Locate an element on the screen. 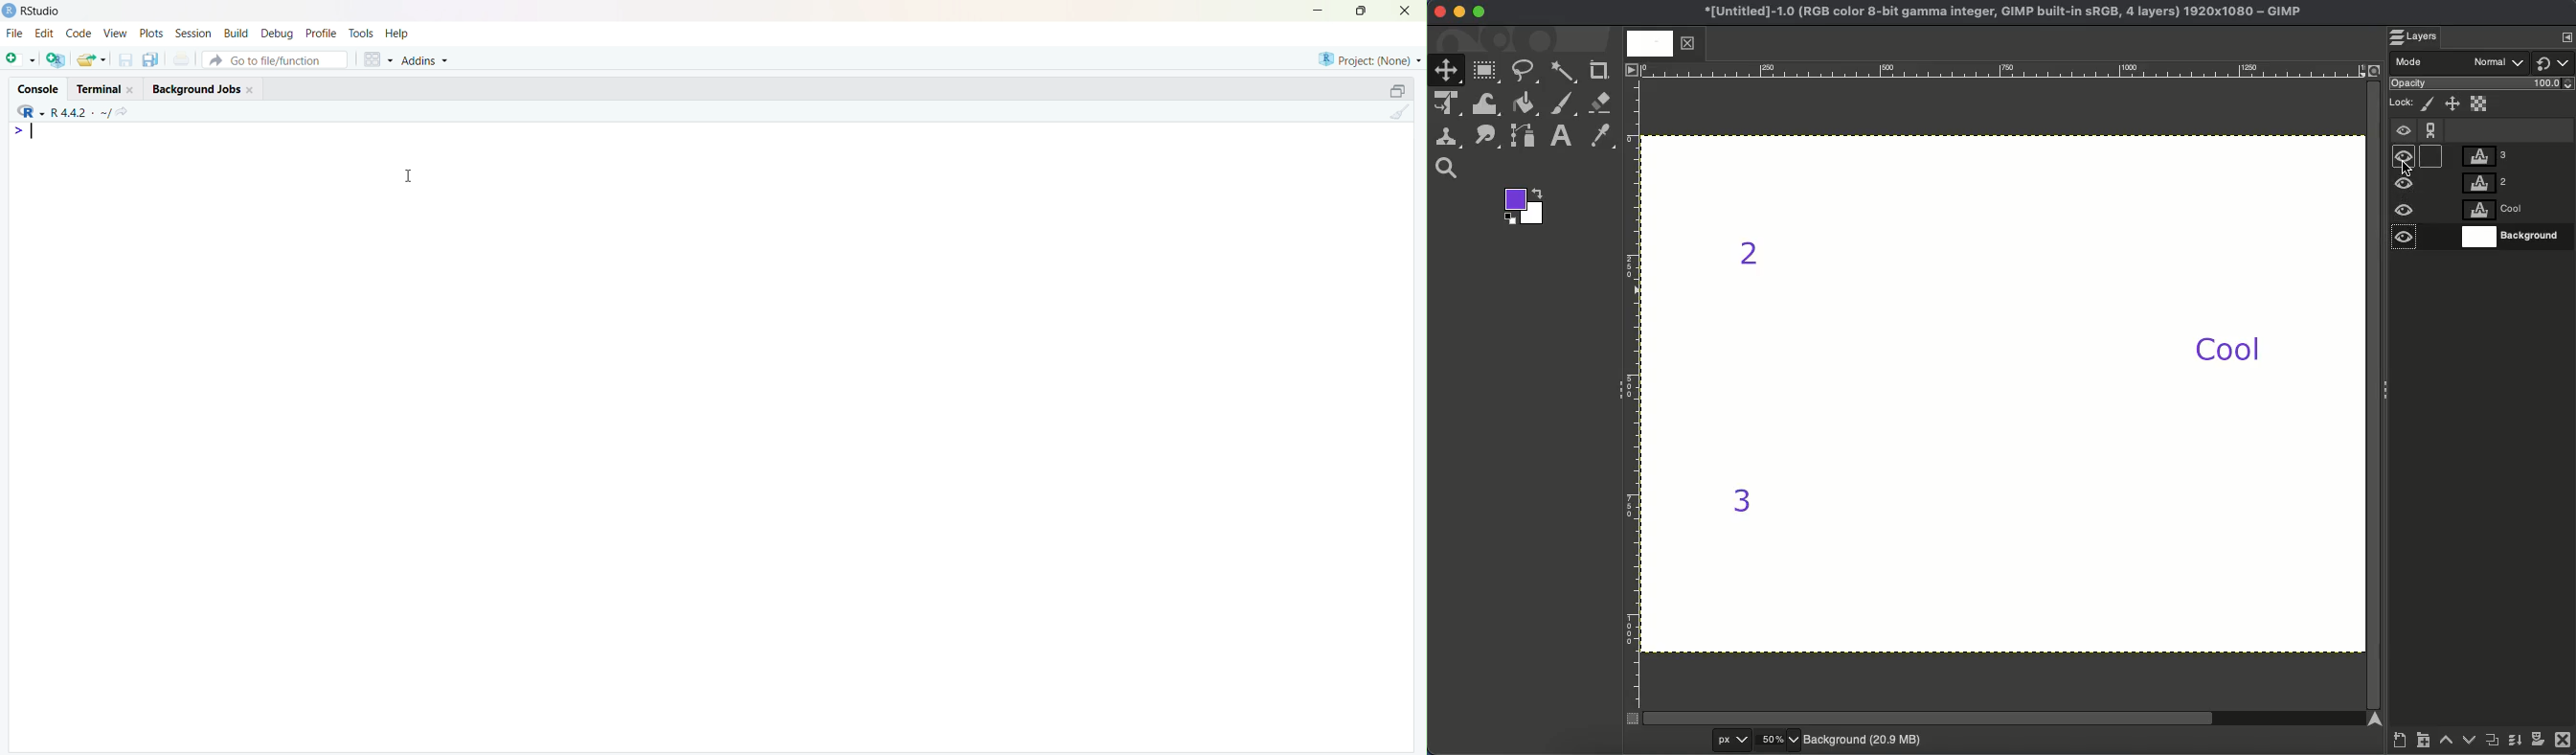 This screenshot has width=2576, height=756. Close is located at coordinates (1406, 12).